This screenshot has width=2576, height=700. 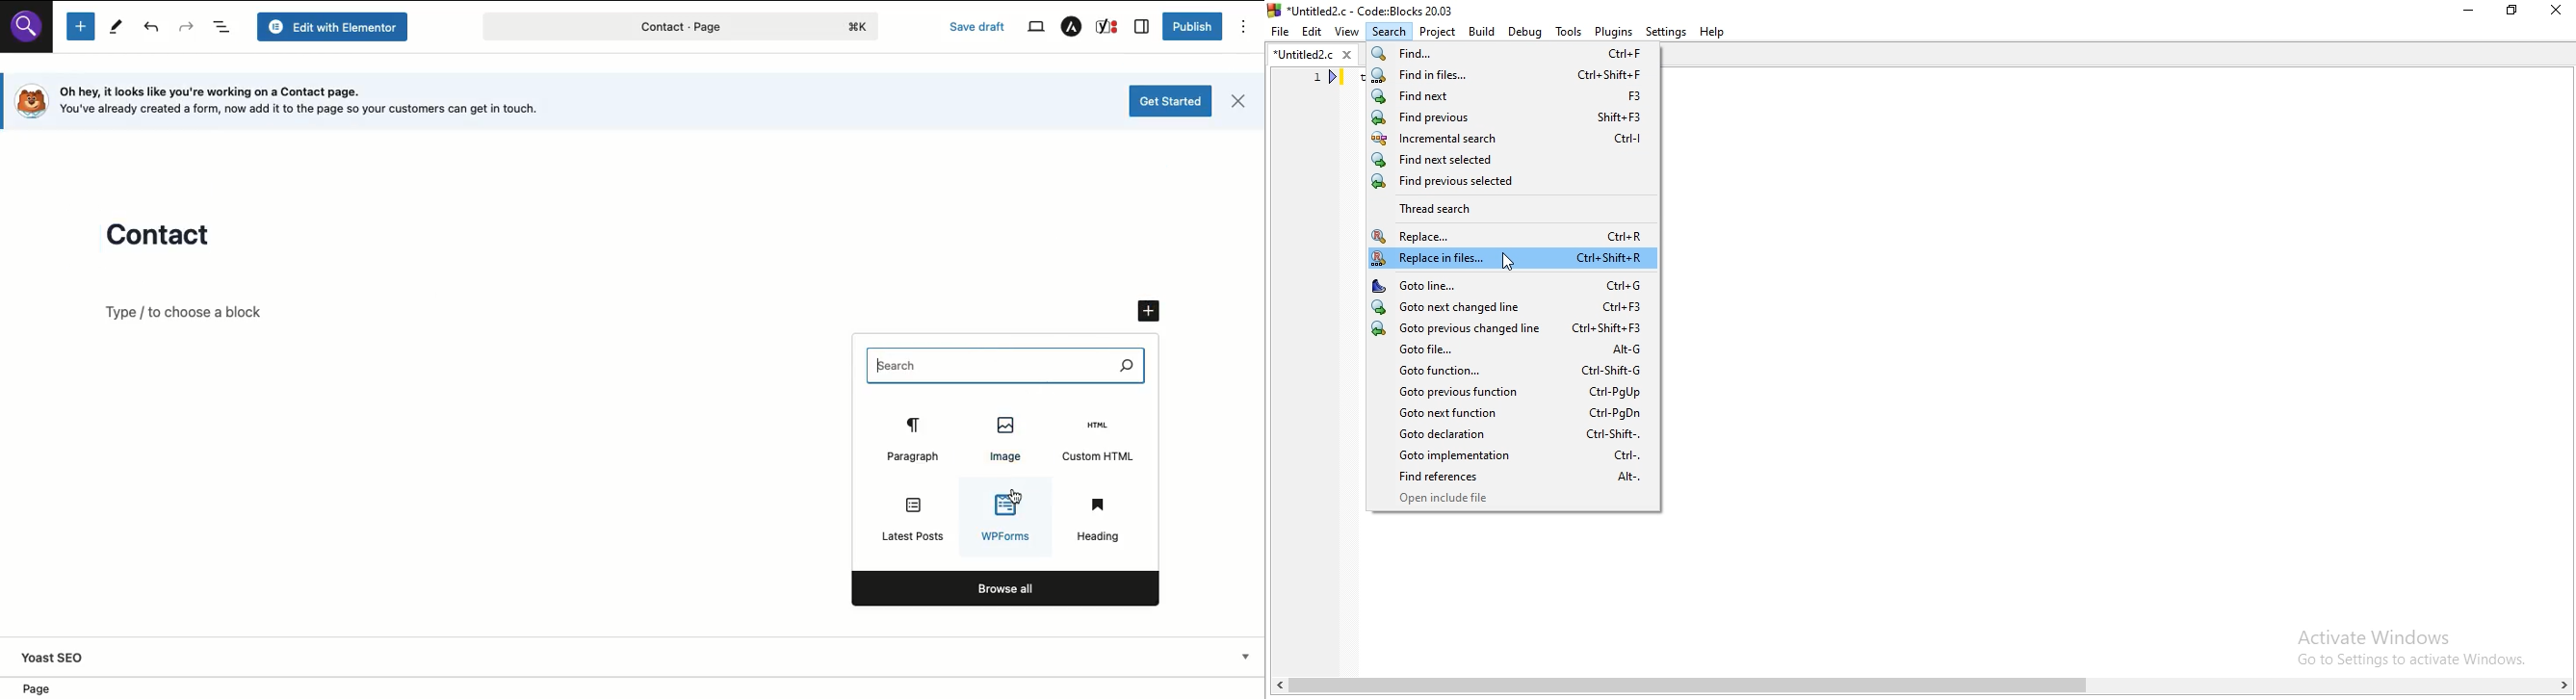 I want to click on Goto implementation, so click(x=1512, y=455).